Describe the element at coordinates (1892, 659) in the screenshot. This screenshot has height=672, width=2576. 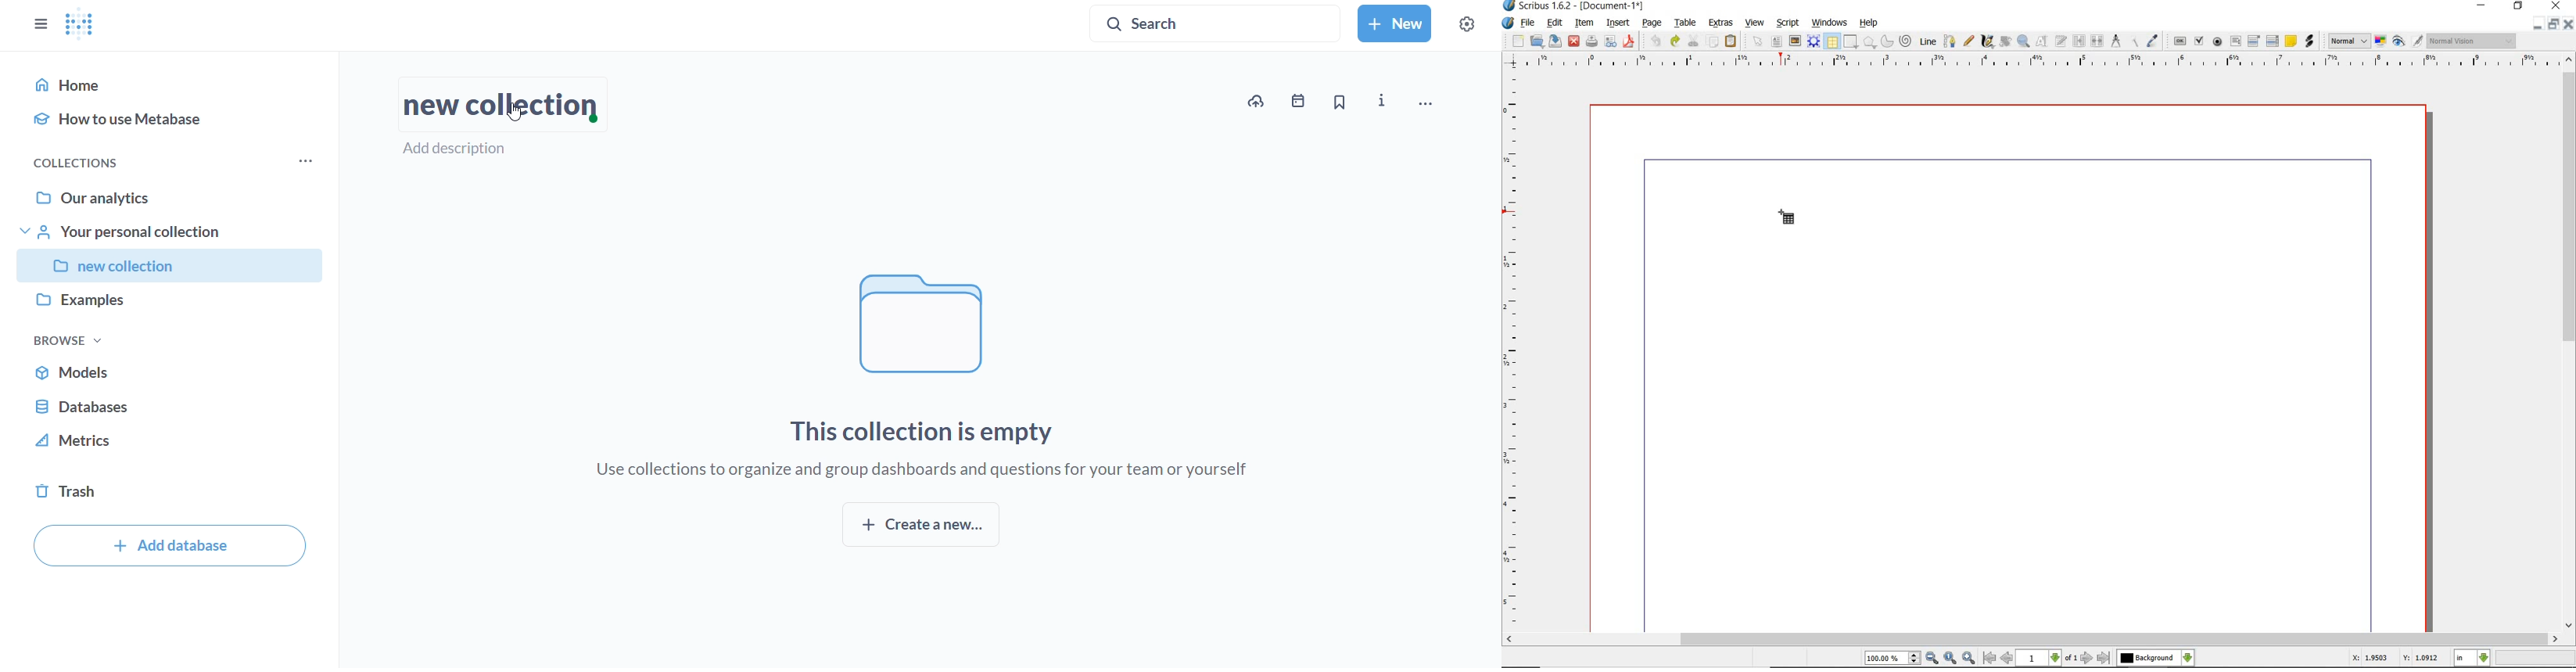
I see `select current zoom level` at that location.